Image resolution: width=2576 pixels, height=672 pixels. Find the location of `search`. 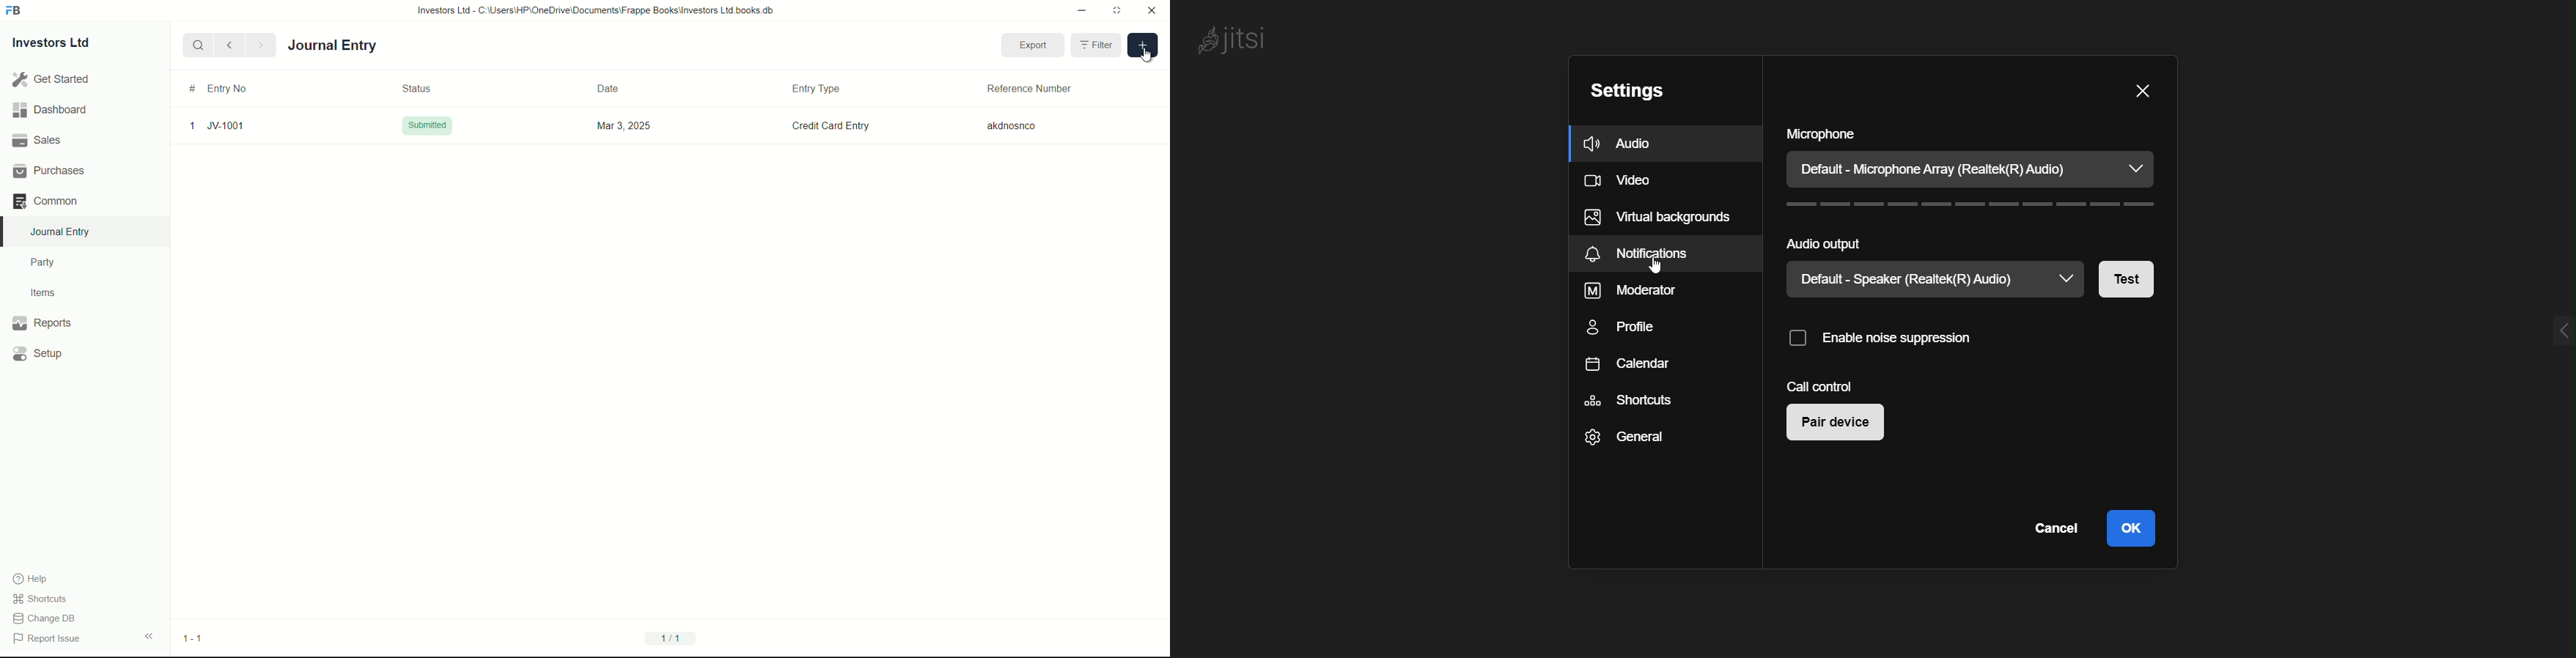

search is located at coordinates (197, 44).